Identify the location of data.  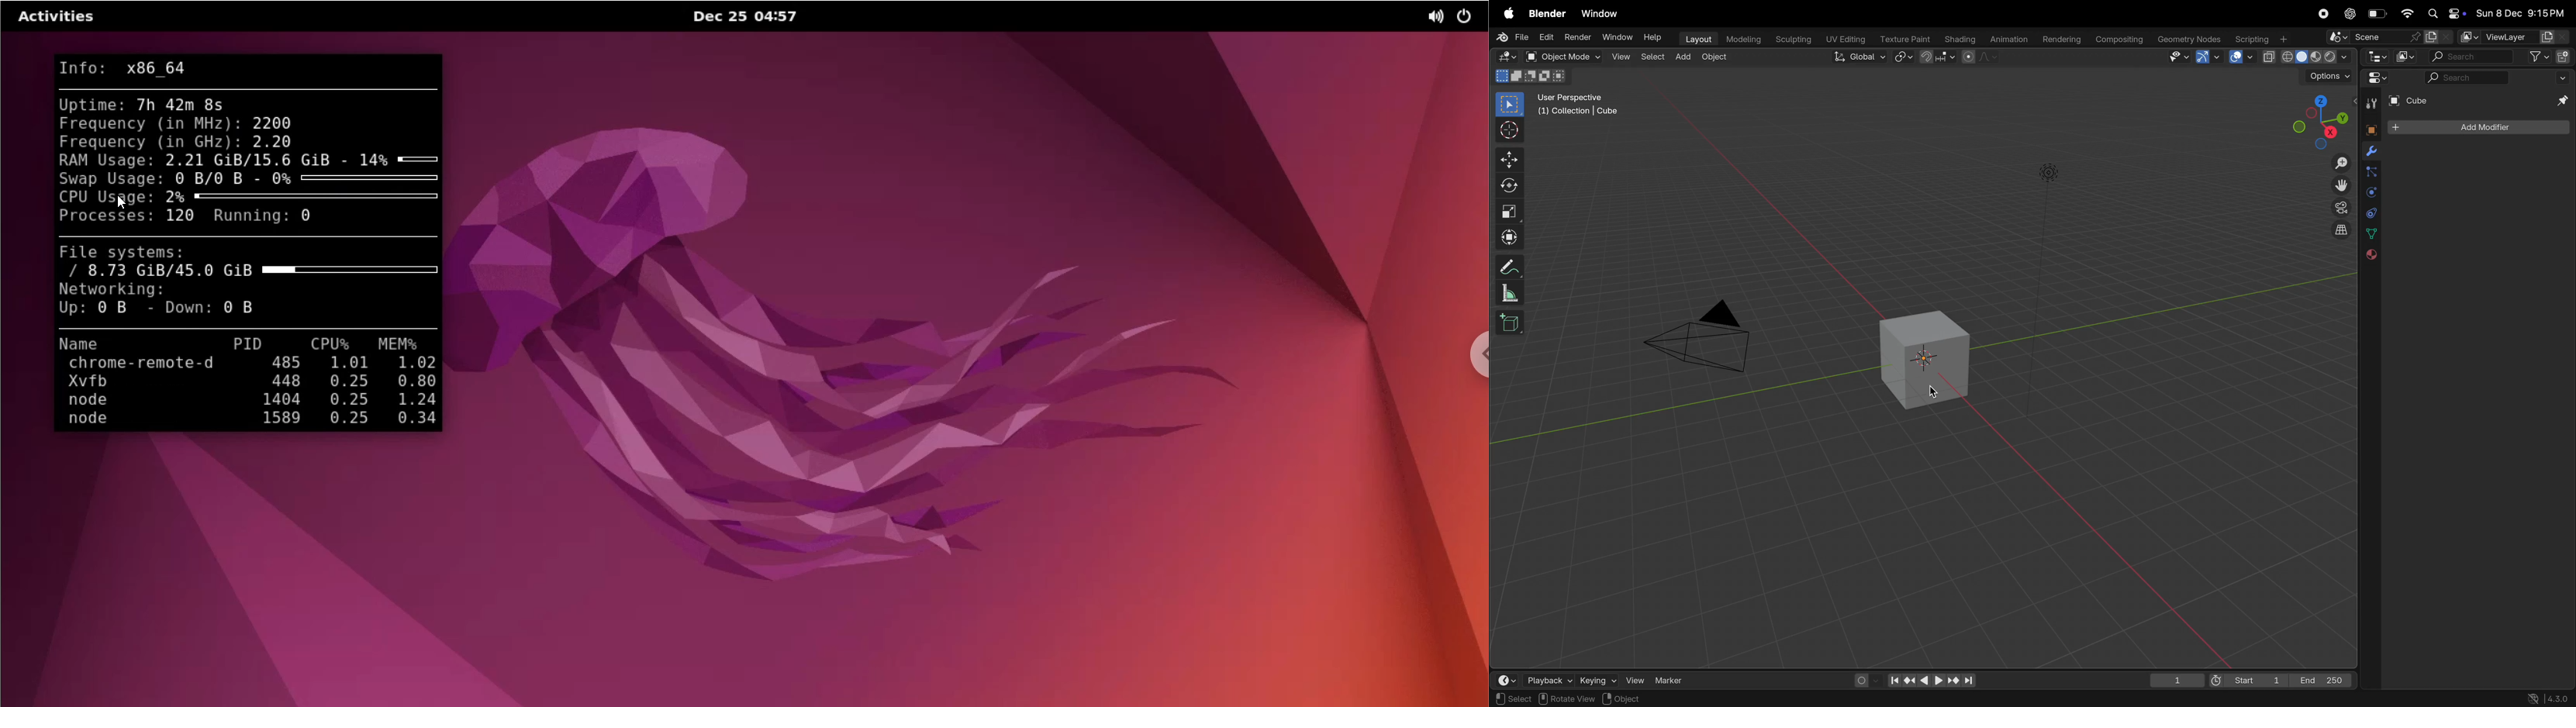
(2371, 233).